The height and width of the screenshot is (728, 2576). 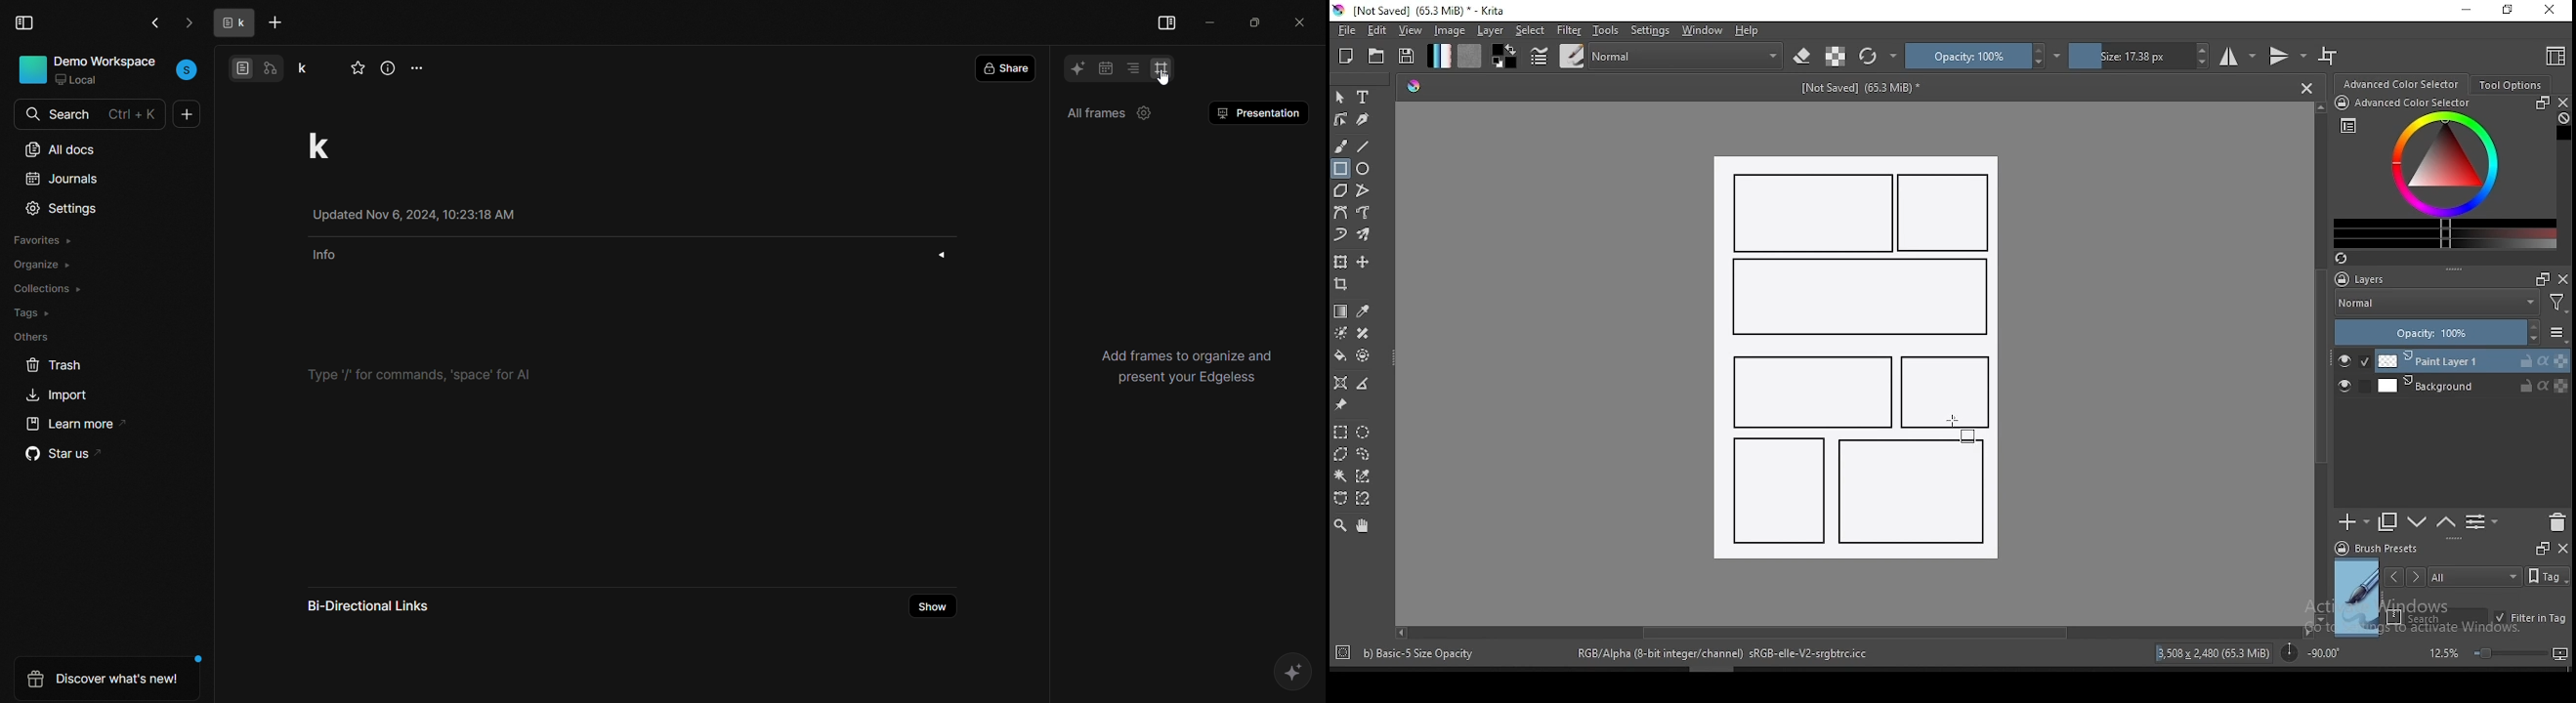 What do you see at coordinates (2474, 576) in the screenshot?
I see `tags` at bounding box center [2474, 576].